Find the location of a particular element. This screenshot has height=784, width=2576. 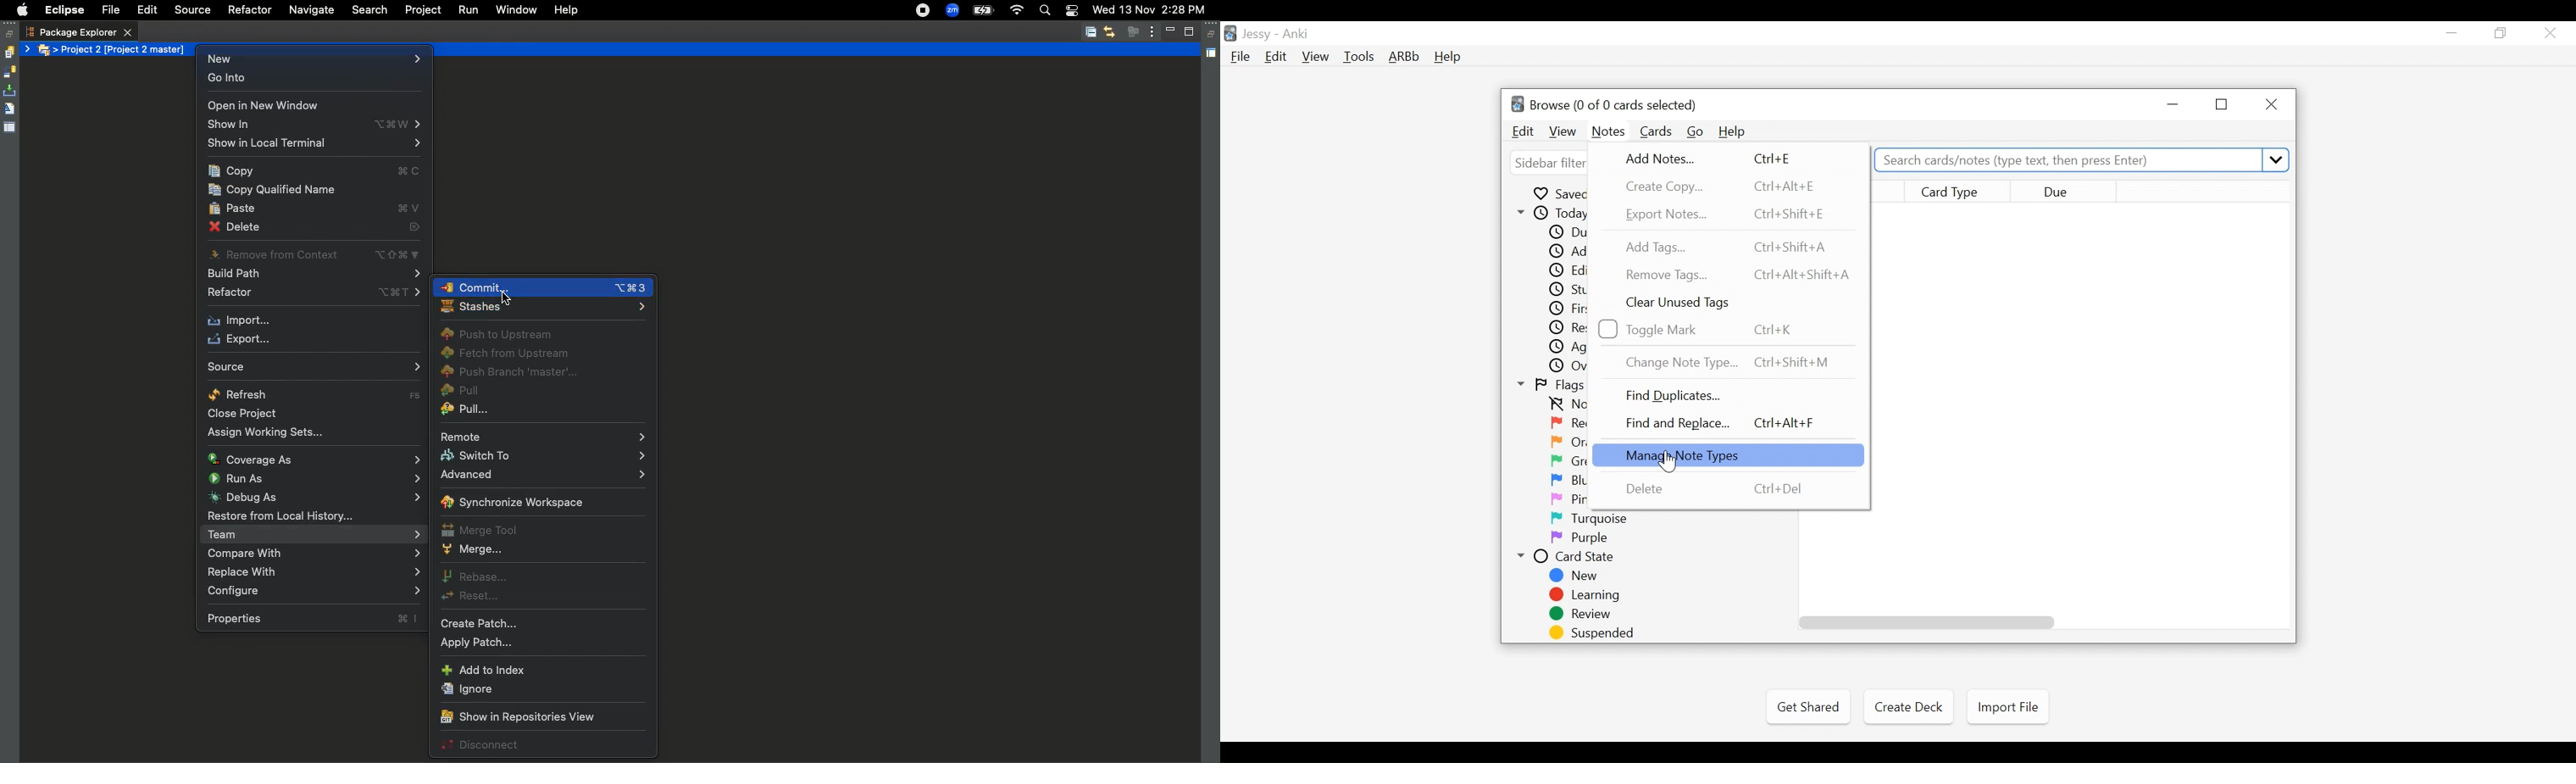

minimize is located at coordinates (2451, 34).